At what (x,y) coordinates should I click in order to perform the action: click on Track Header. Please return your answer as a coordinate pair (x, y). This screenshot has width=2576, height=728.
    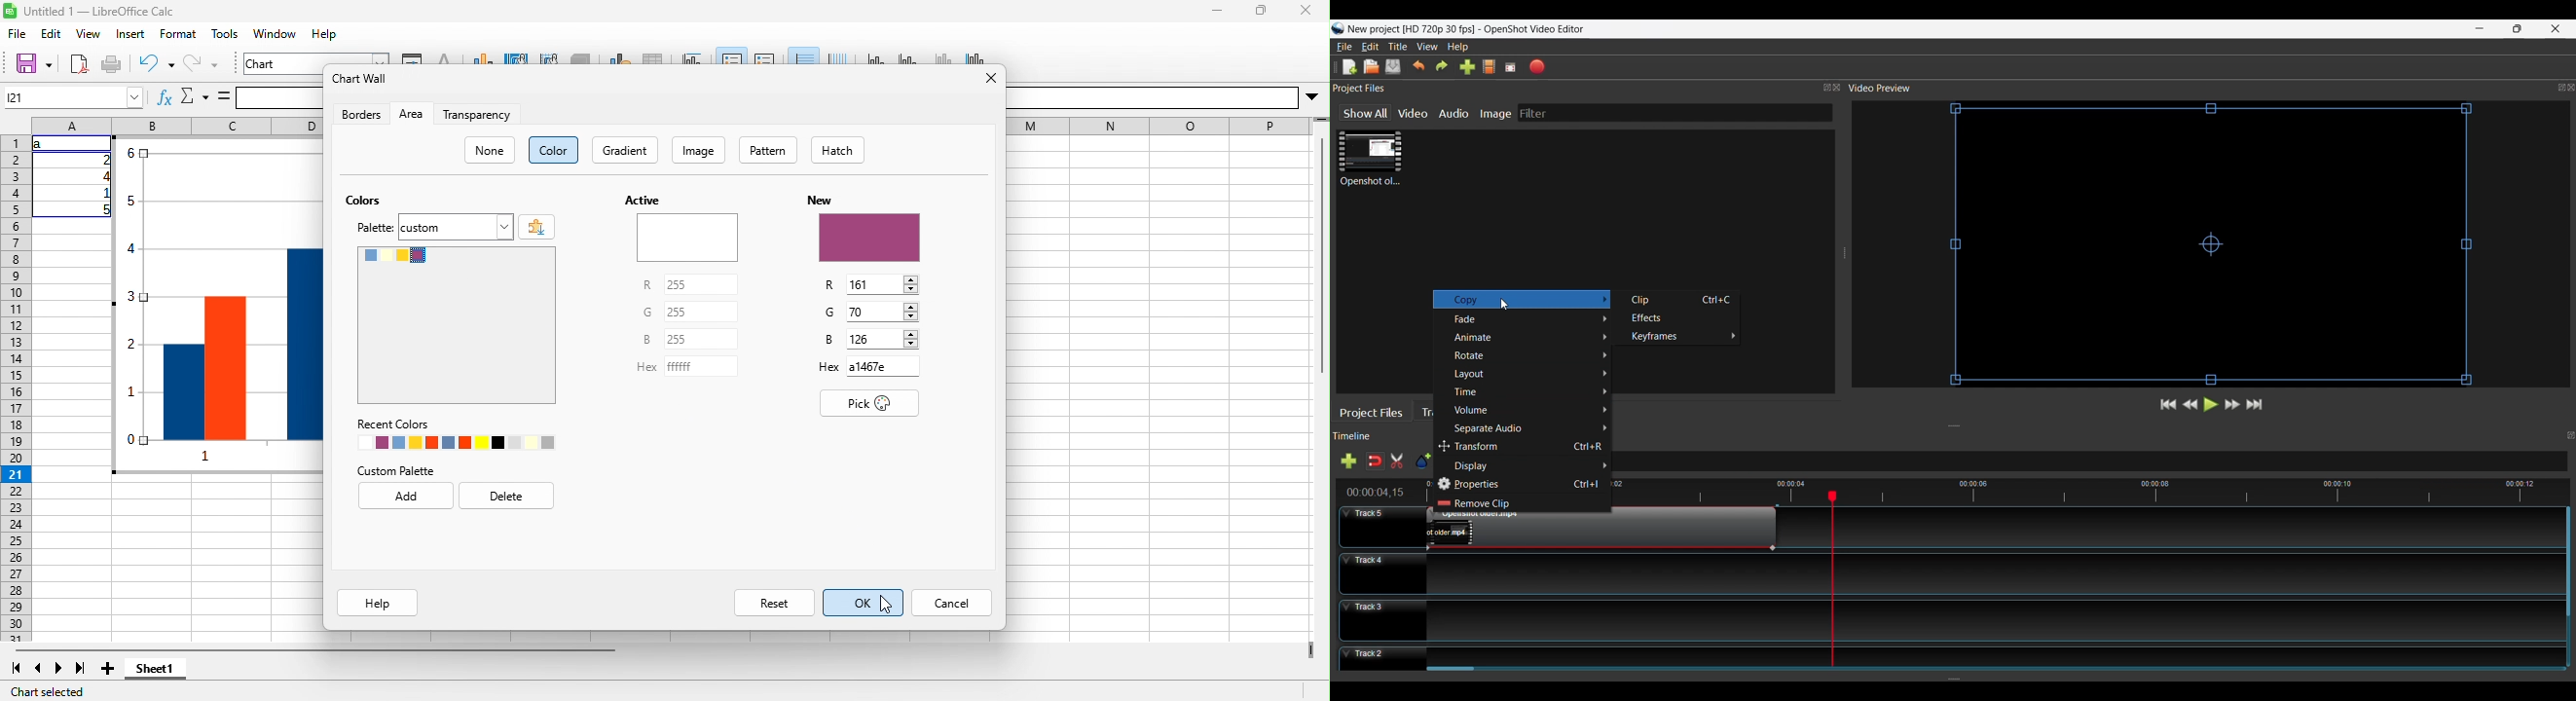
    Looking at the image, I should click on (1382, 660).